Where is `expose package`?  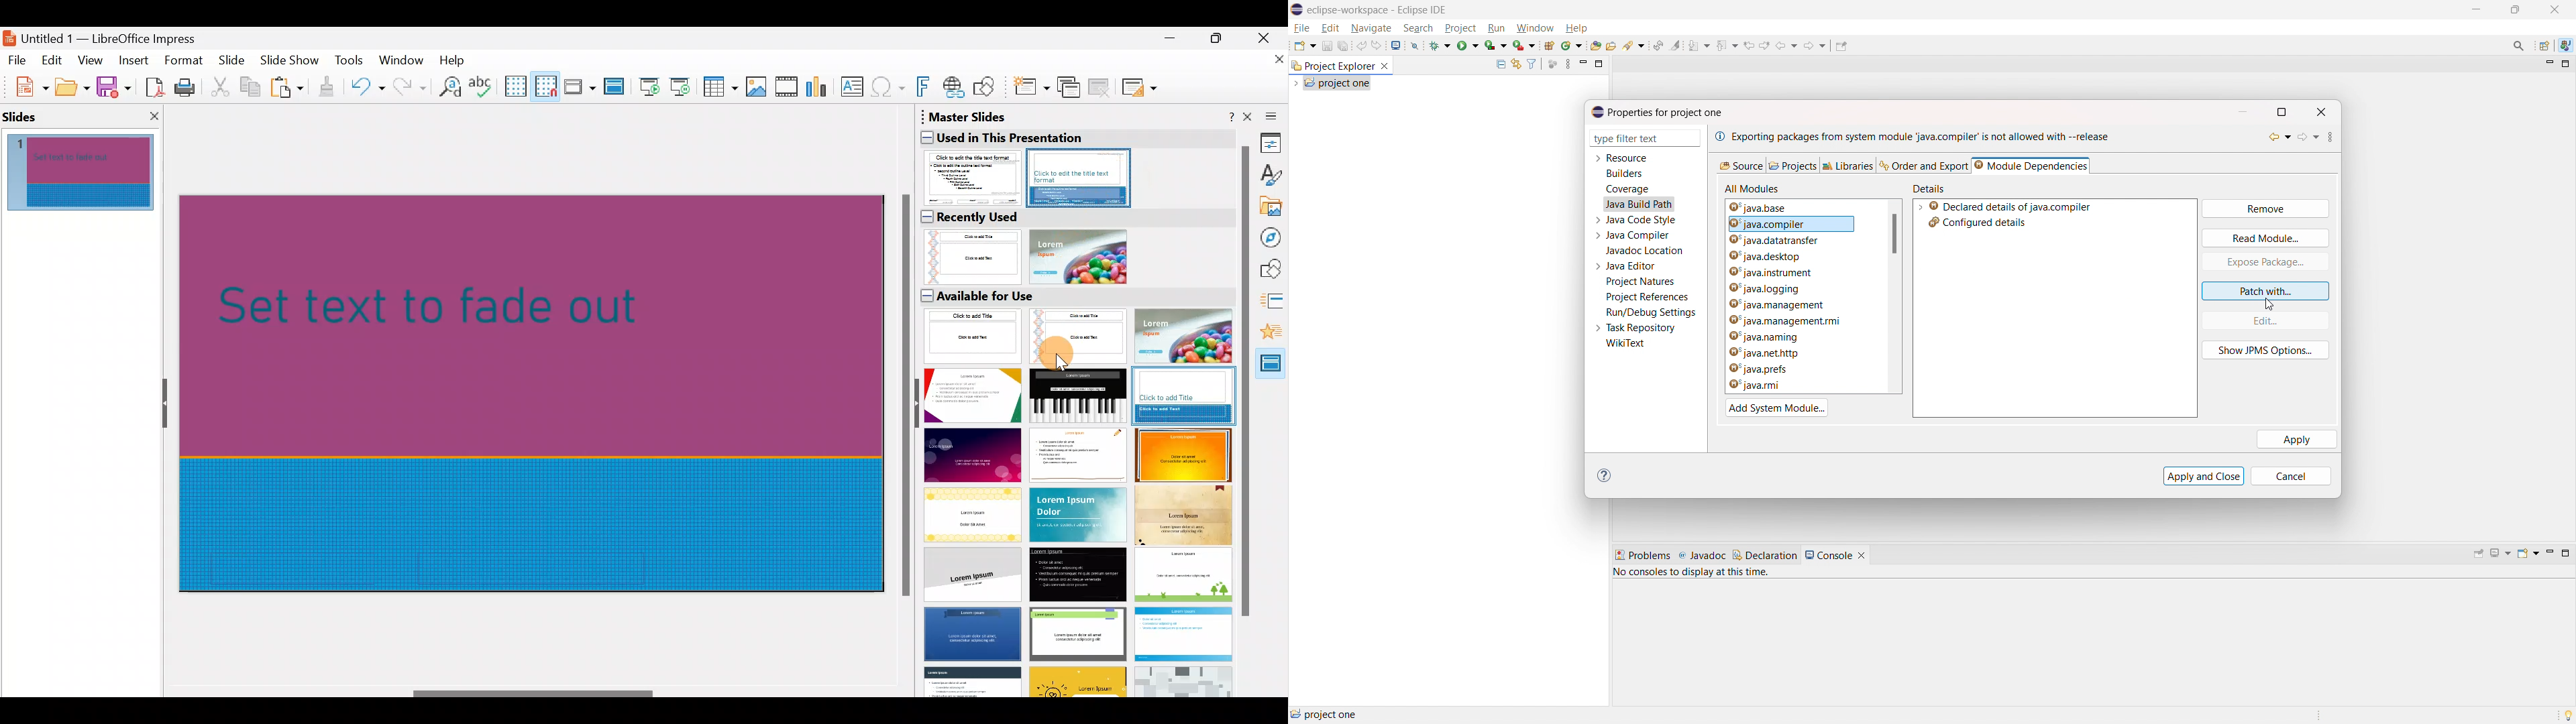
expose package is located at coordinates (2265, 262).